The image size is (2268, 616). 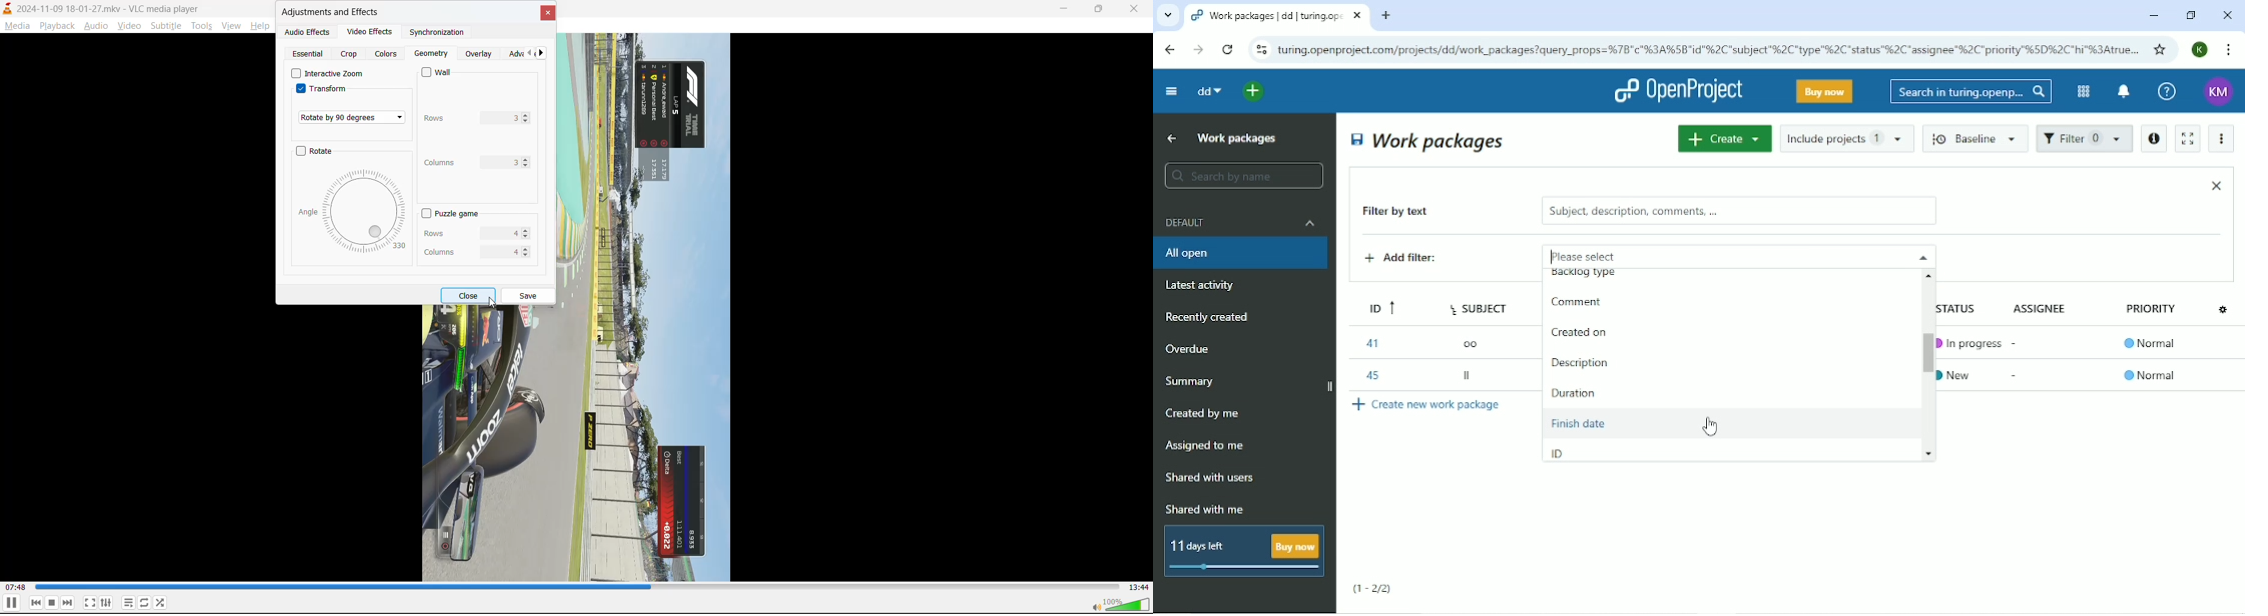 What do you see at coordinates (165, 26) in the screenshot?
I see `subtitle` at bounding box center [165, 26].